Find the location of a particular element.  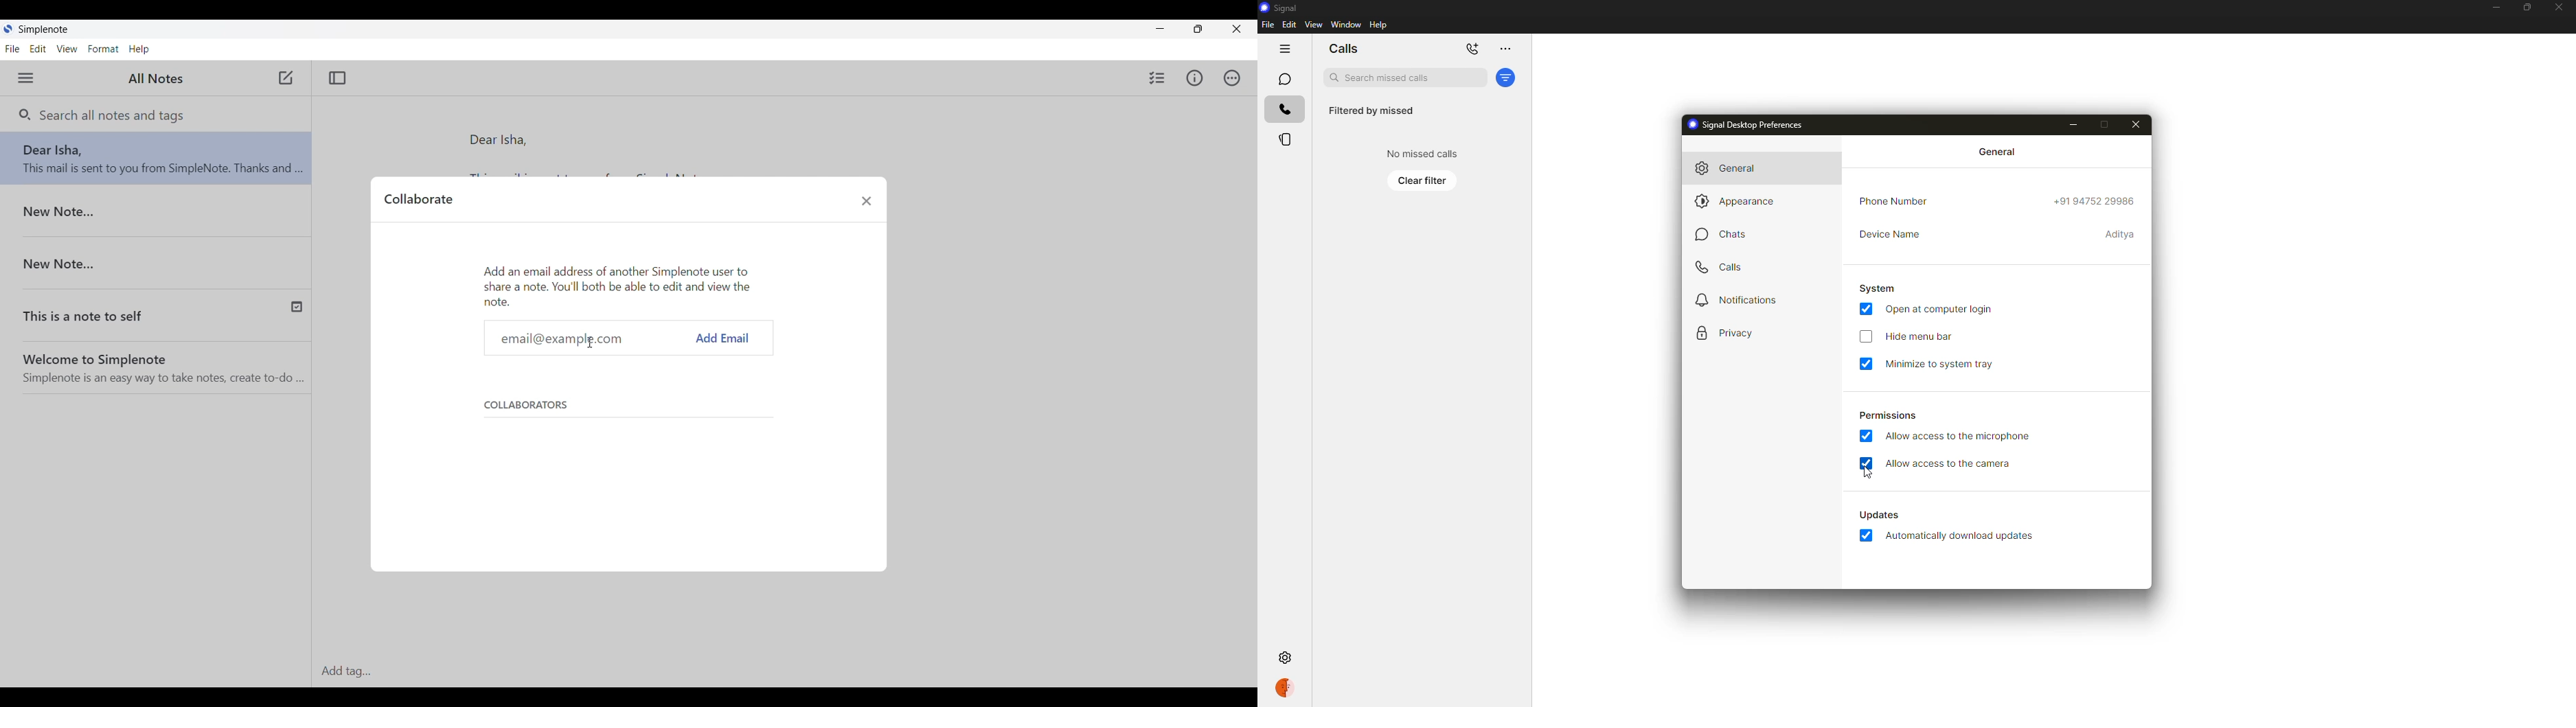

enabled is located at coordinates (1866, 463).